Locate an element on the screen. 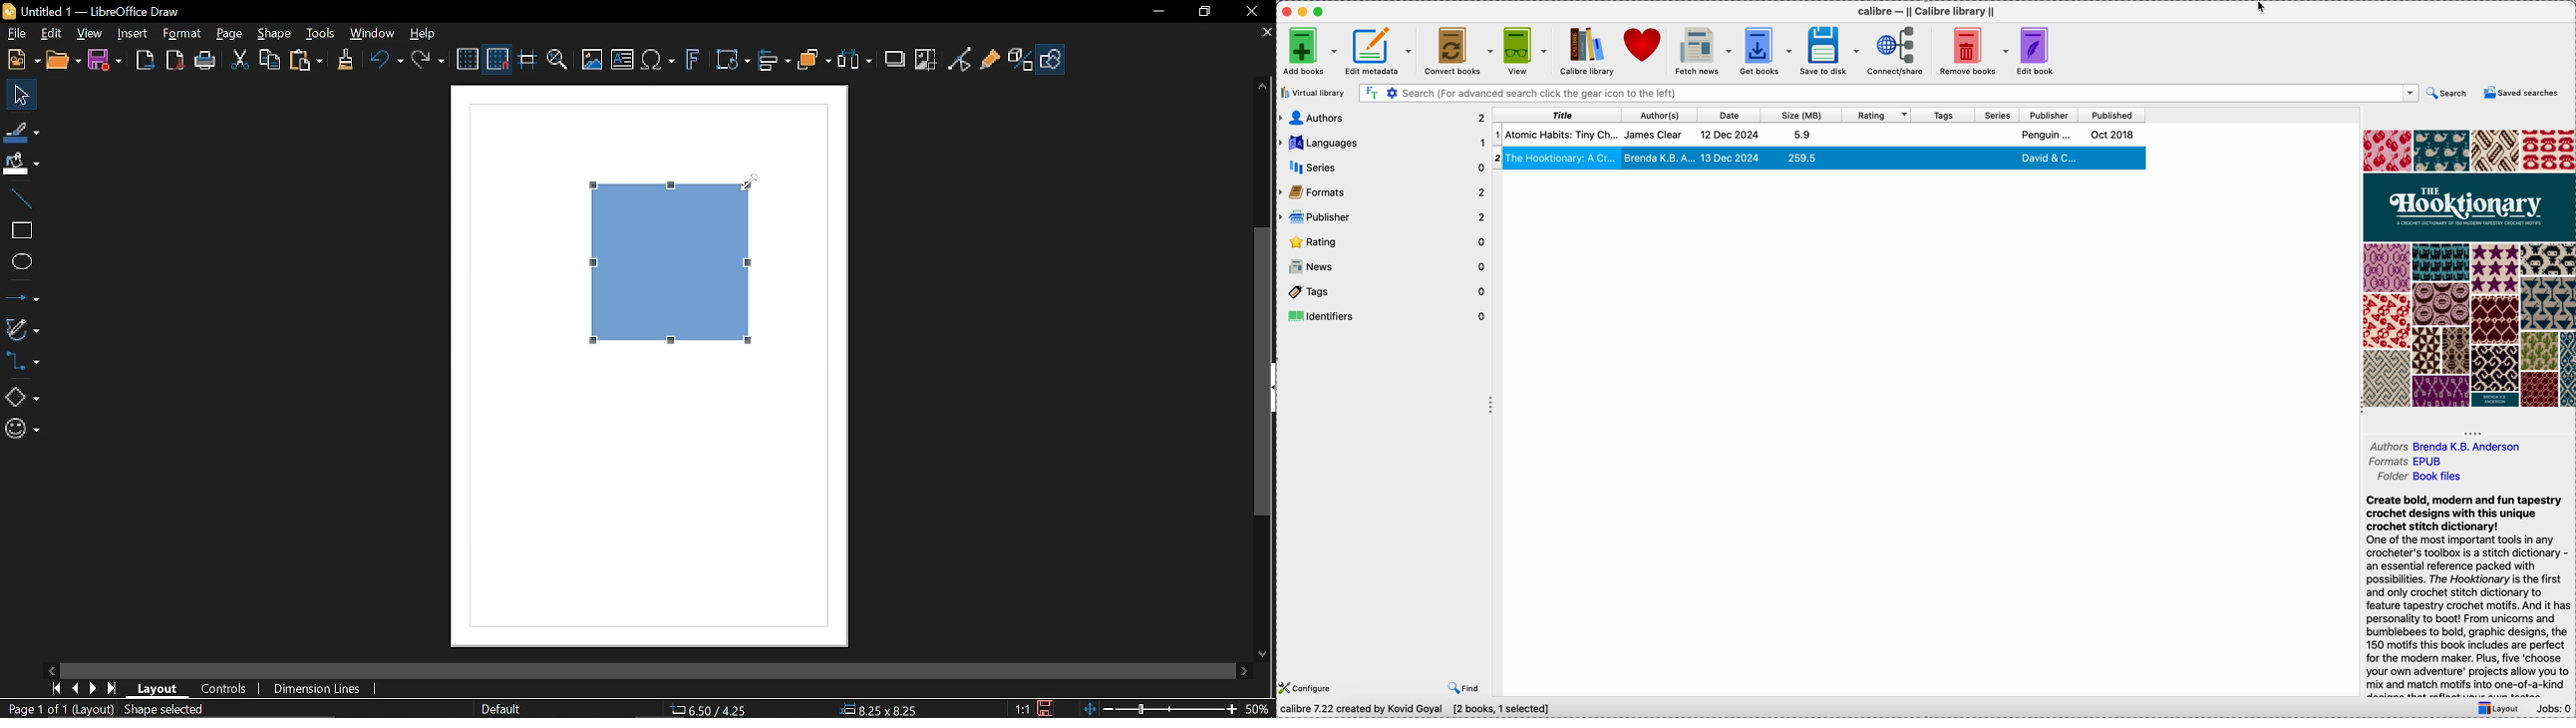 This screenshot has height=728, width=2576. folder Book files is located at coordinates (2425, 477).